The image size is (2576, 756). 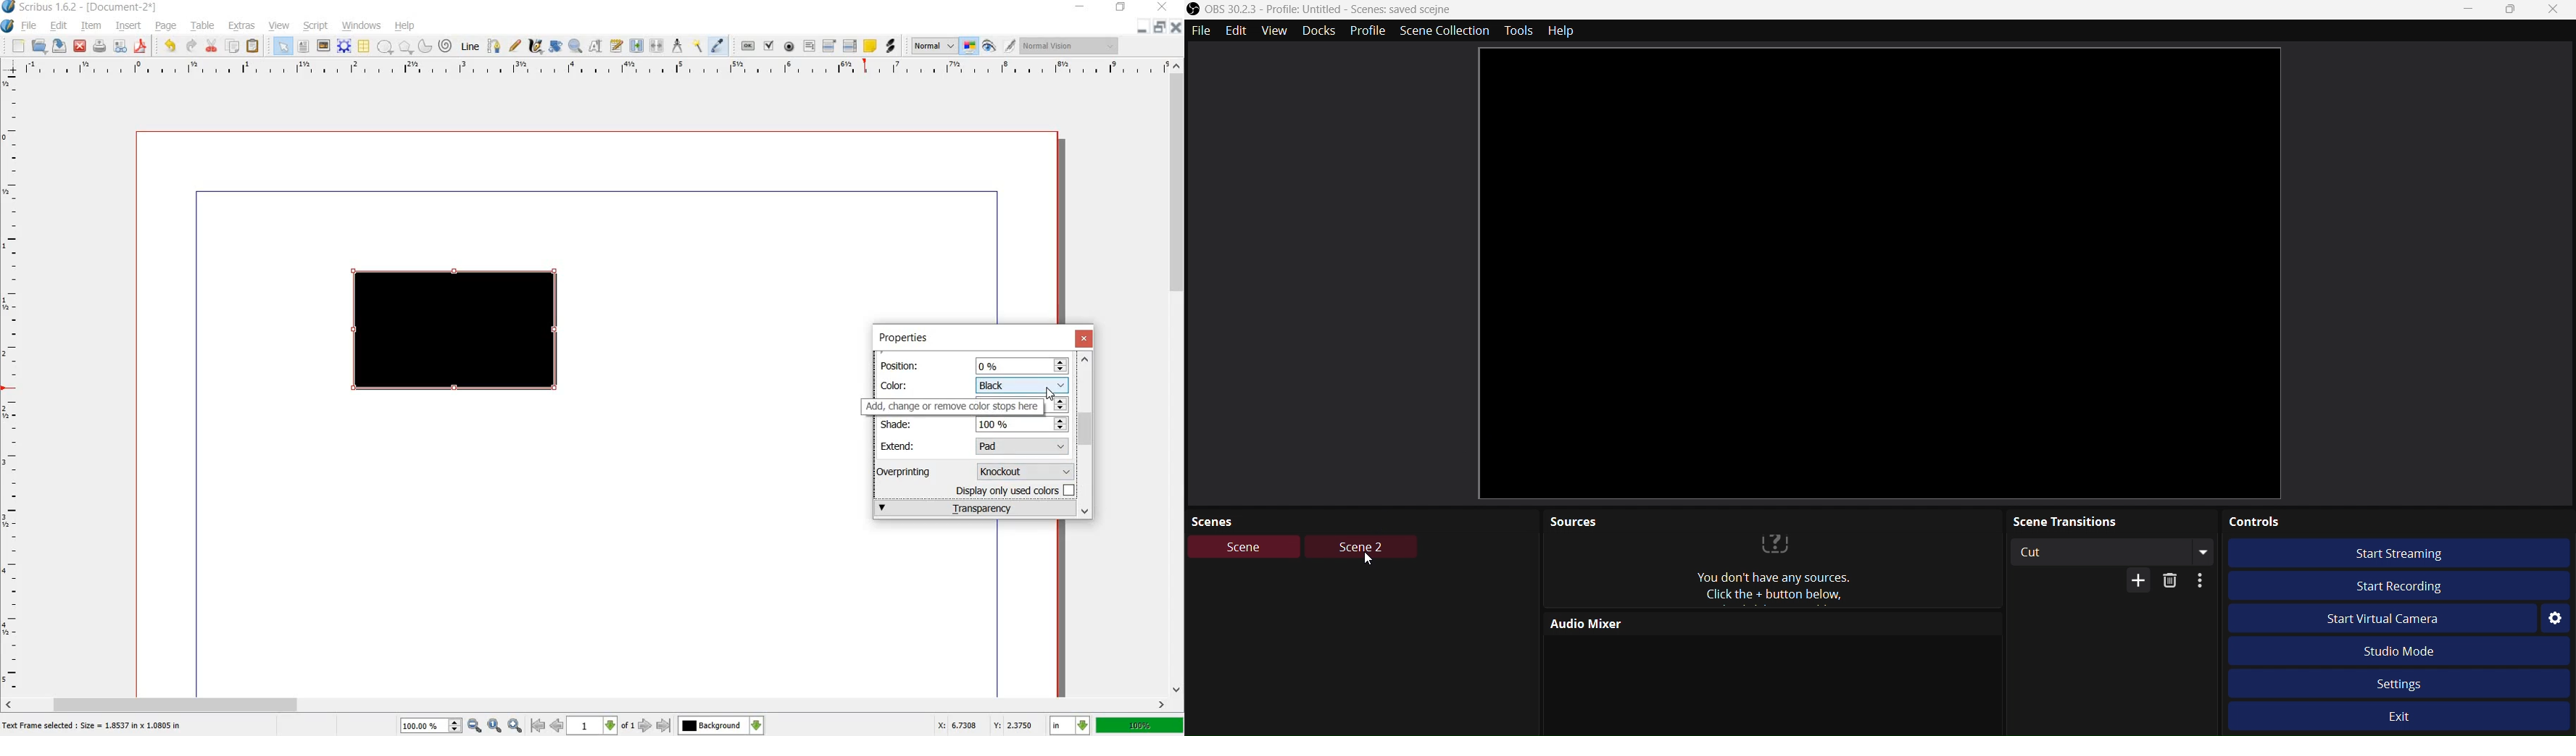 What do you see at coordinates (1023, 365) in the screenshot?
I see `0%` at bounding box center [1023, 365].